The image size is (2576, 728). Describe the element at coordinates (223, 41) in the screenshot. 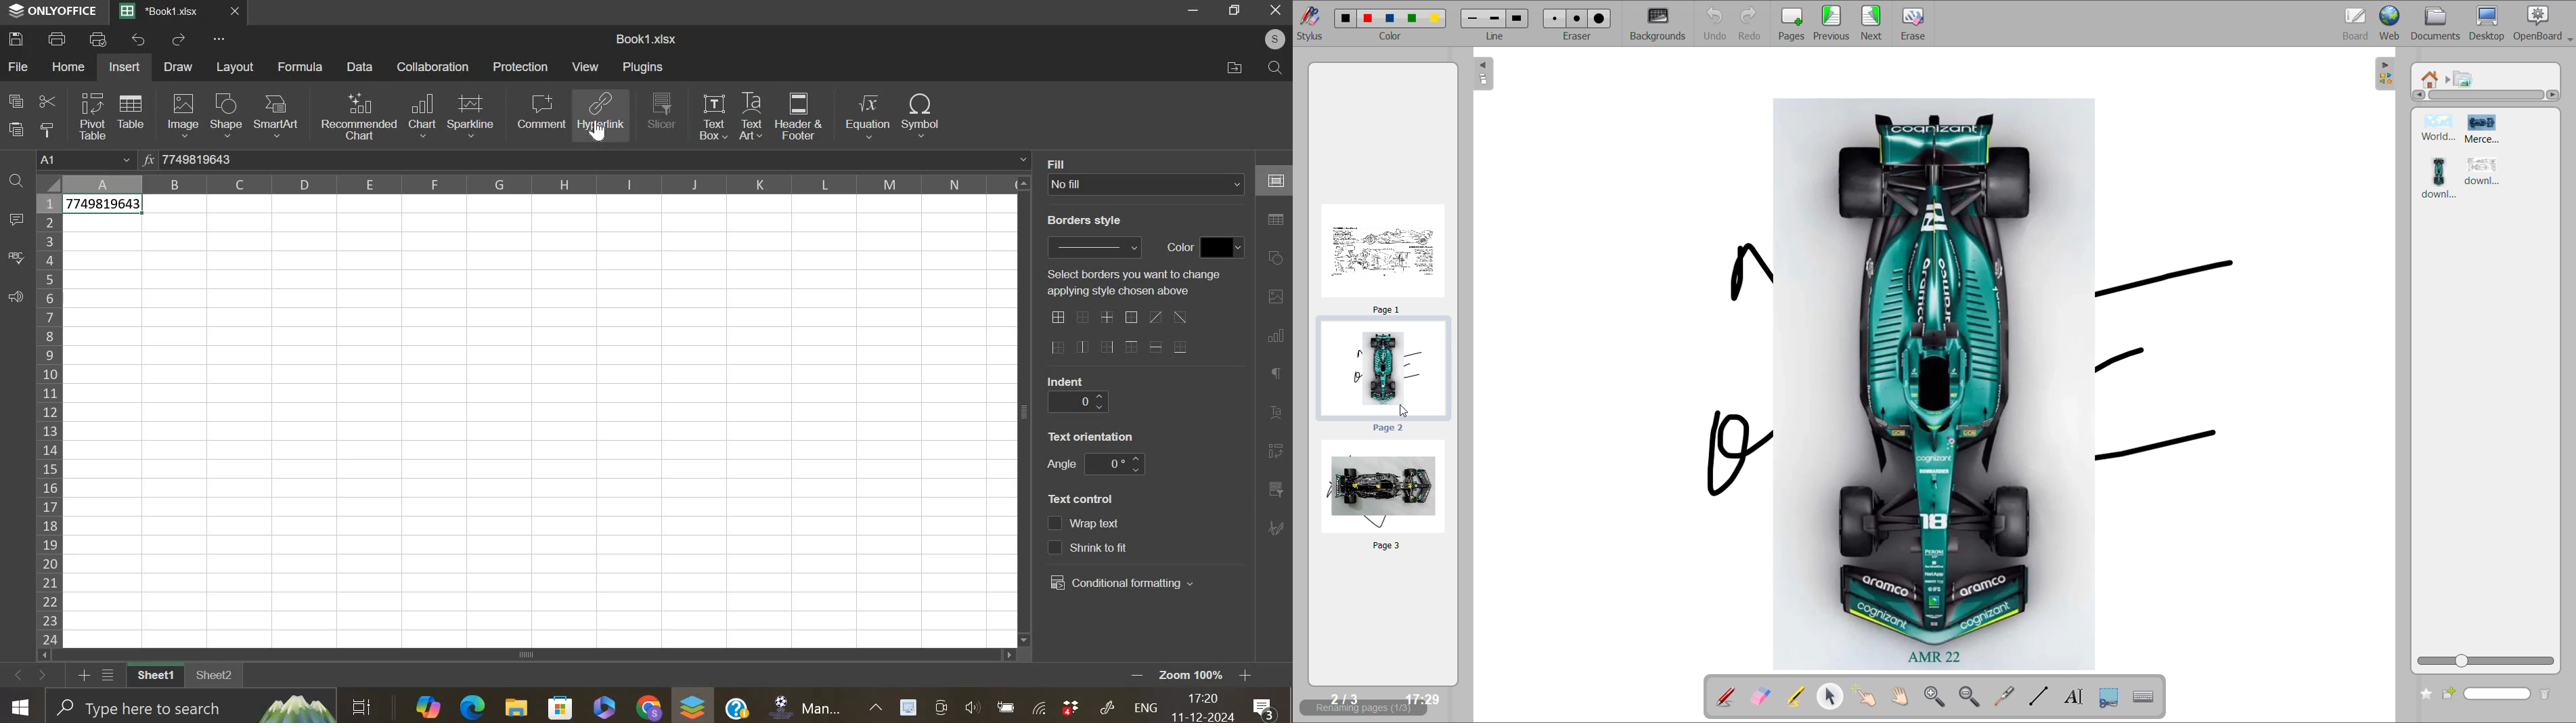

I see `view more` at that location.